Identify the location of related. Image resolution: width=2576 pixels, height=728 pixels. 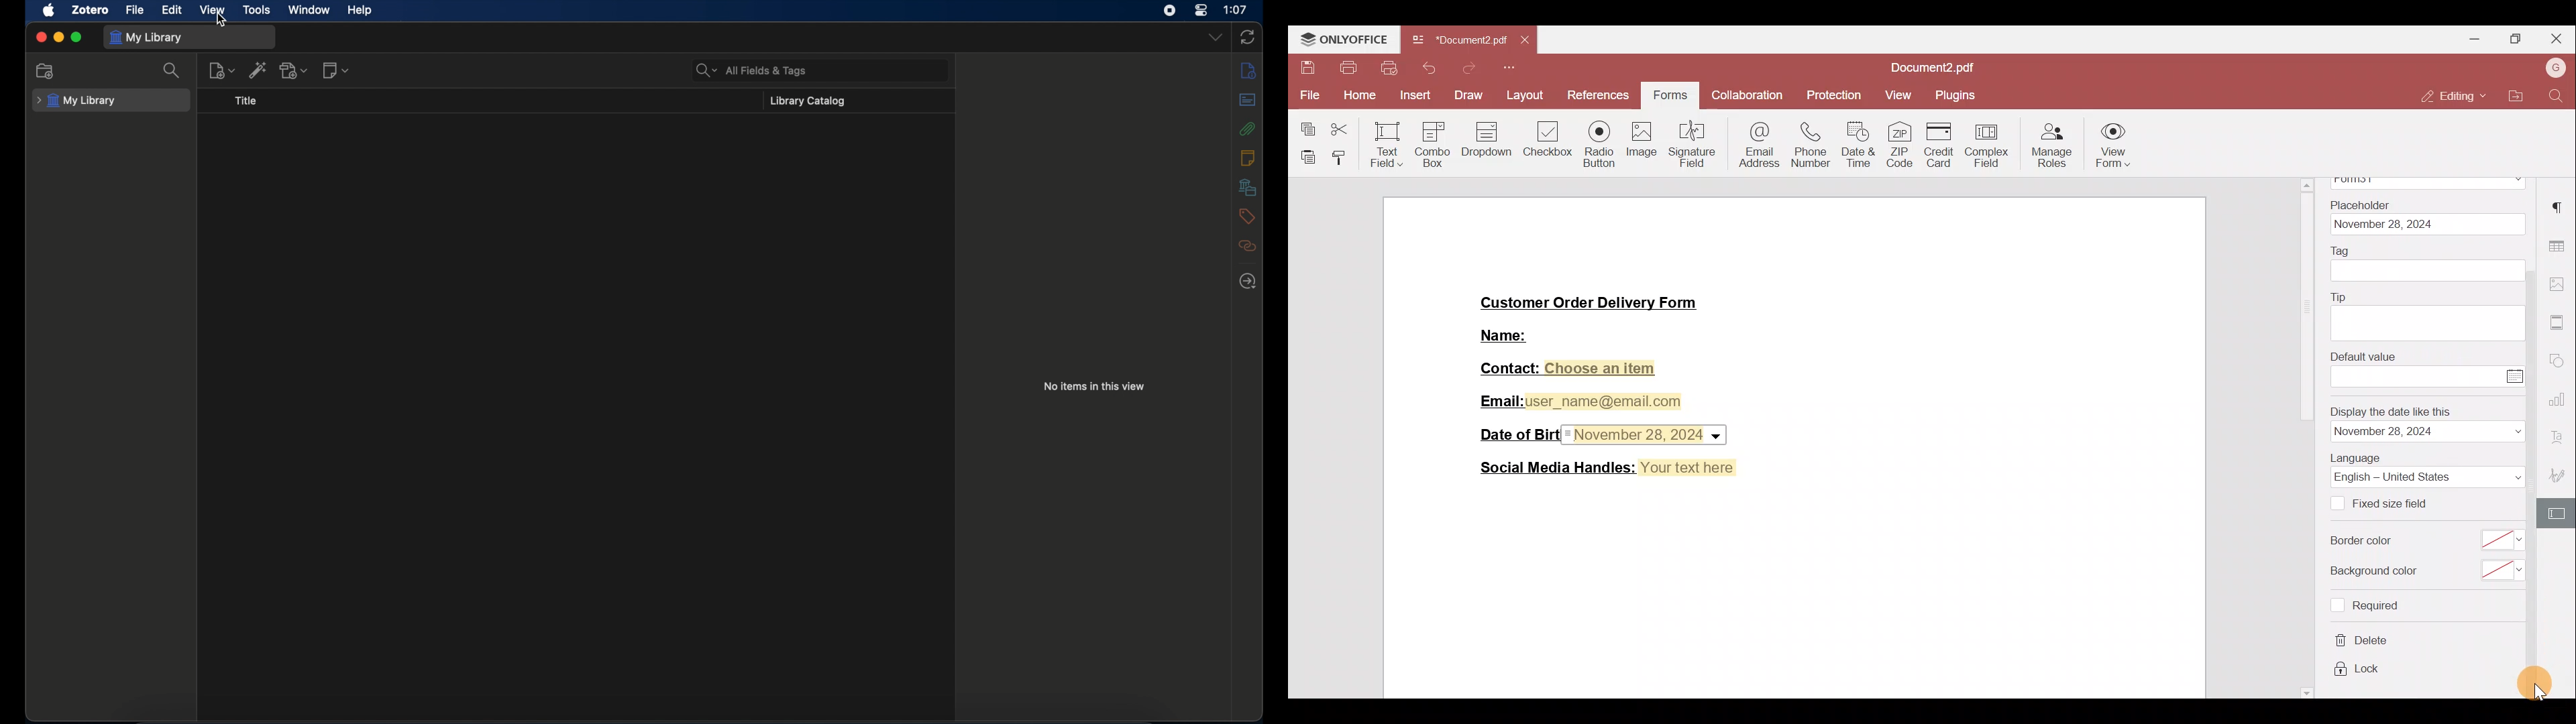
(1248, 245).